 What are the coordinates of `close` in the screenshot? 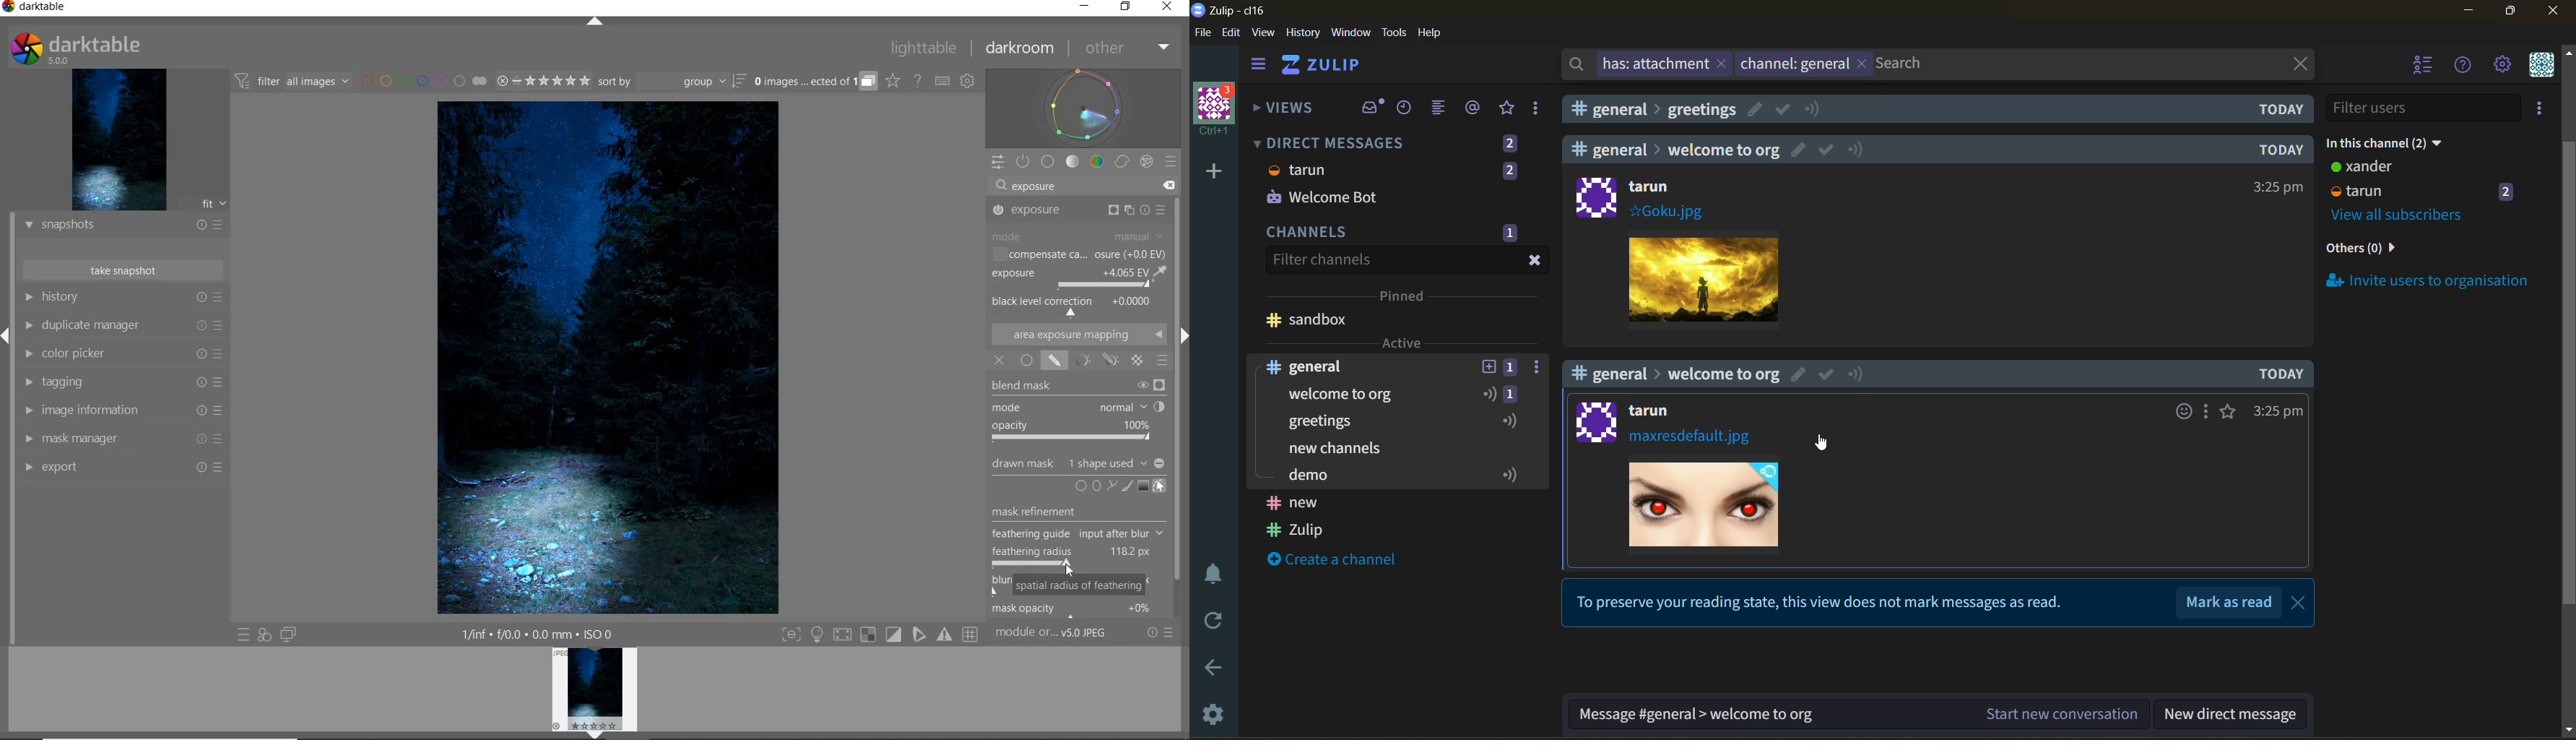 It's located at (2301, 603).